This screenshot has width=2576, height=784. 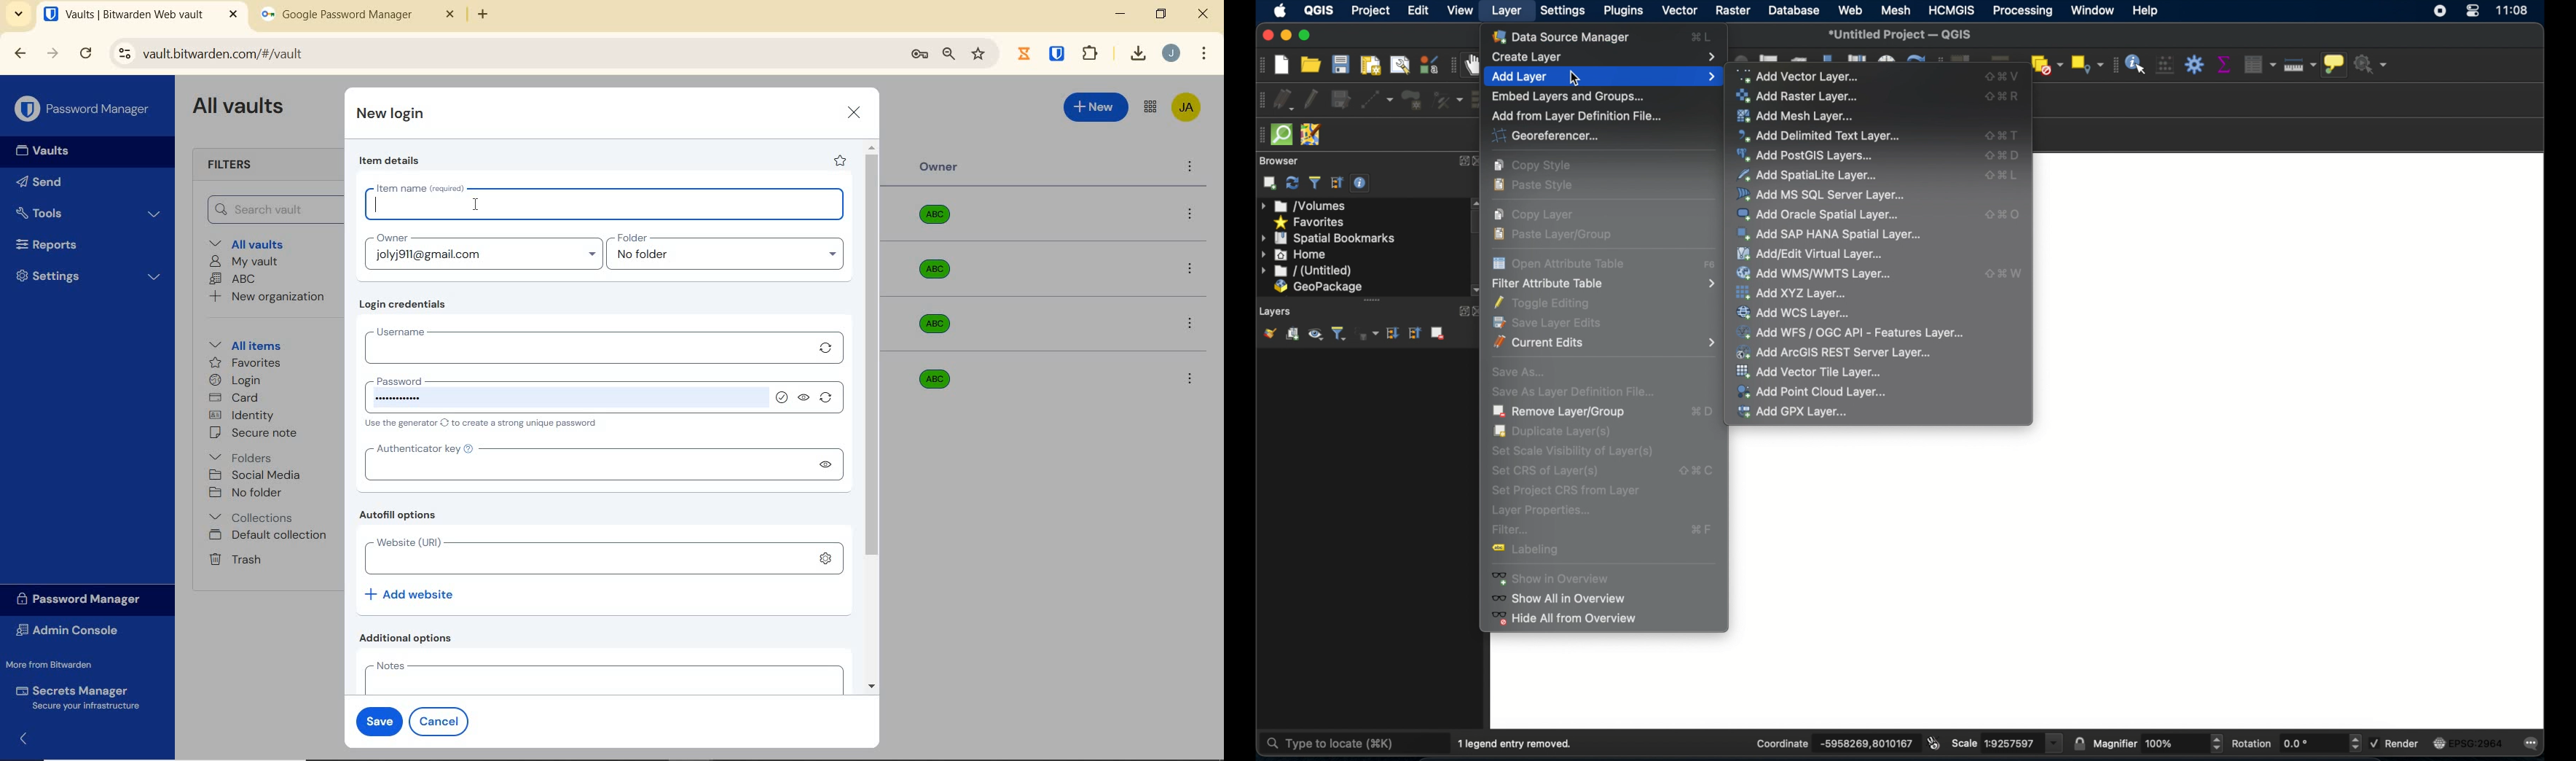 I want to click on layers, so click(x=1276, y=310).